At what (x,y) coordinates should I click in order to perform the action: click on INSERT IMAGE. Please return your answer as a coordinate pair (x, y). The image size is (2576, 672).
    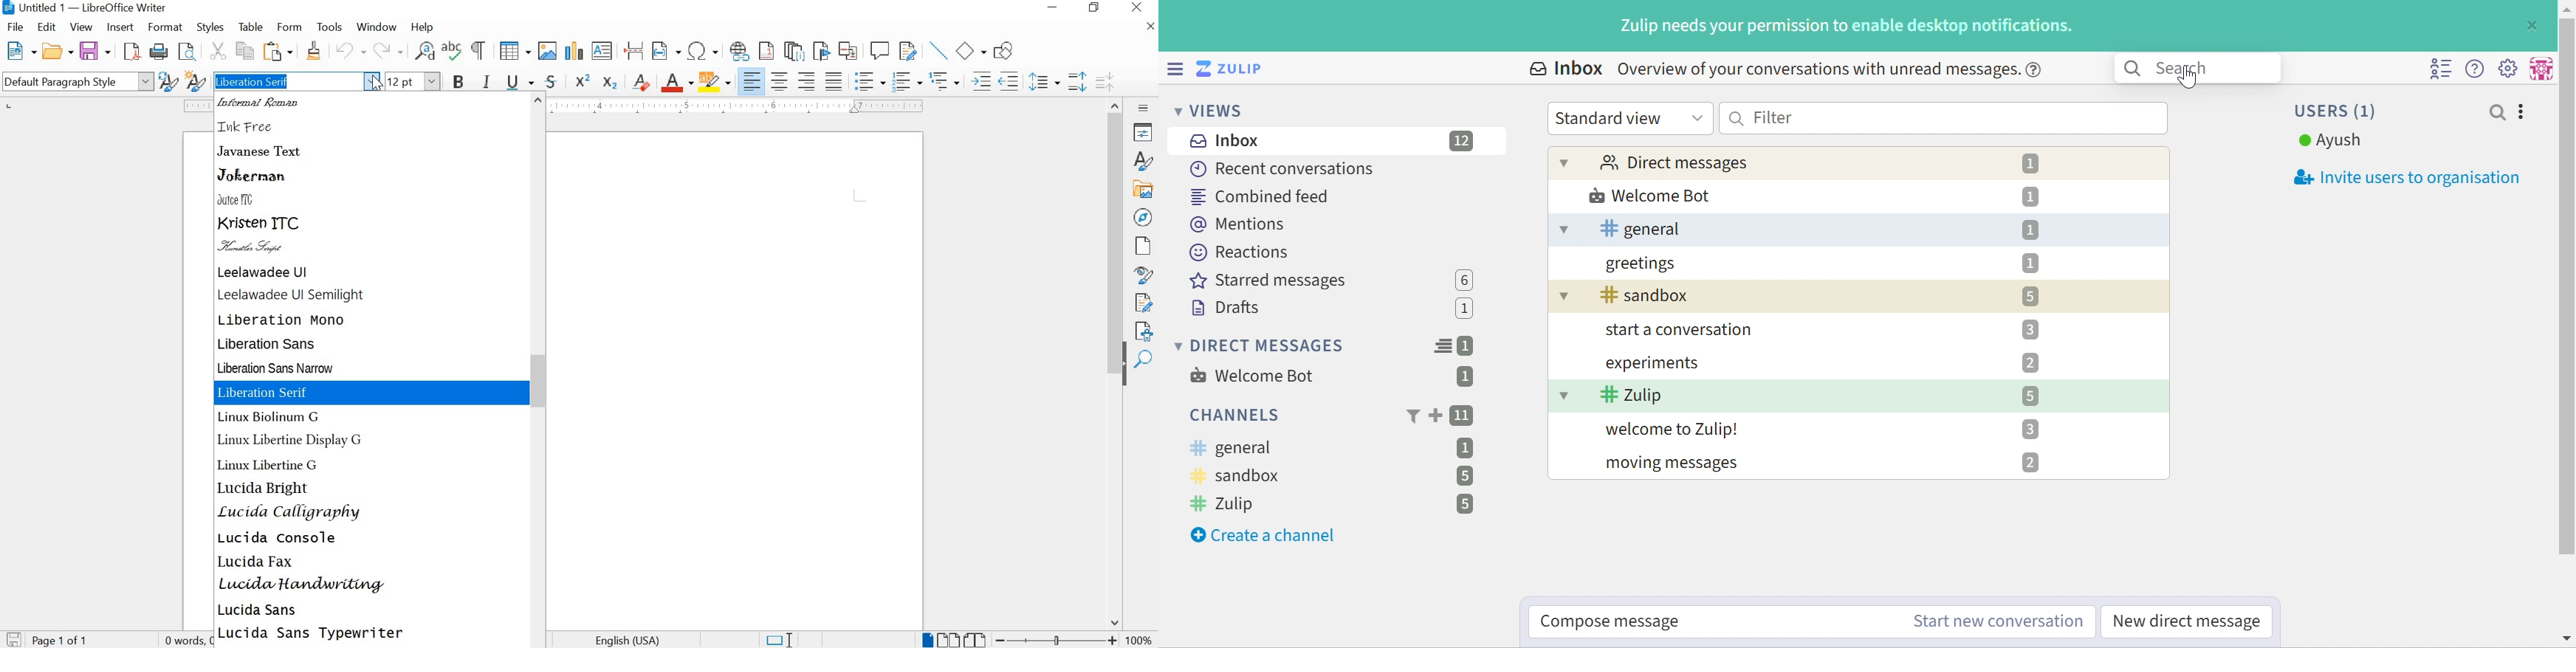
    Looking at the image, I should click on (546, 51).